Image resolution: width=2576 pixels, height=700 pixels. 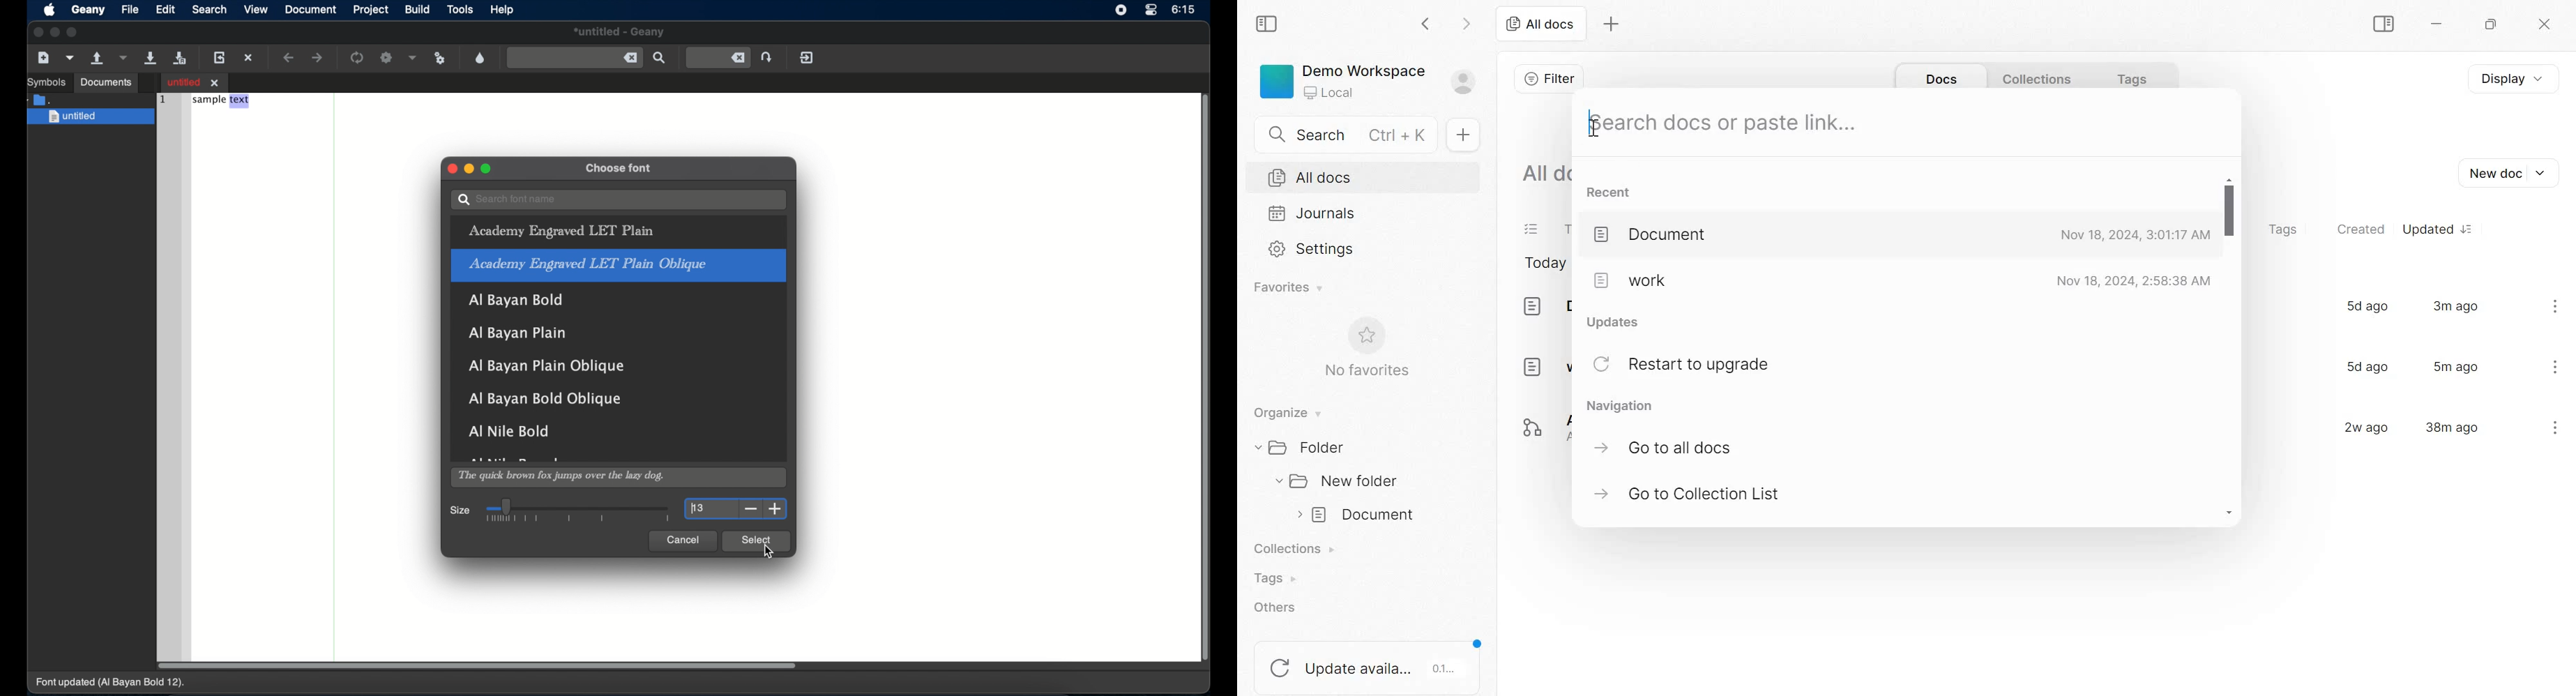 I want to click on New folder, so click(x=1337, y=481).